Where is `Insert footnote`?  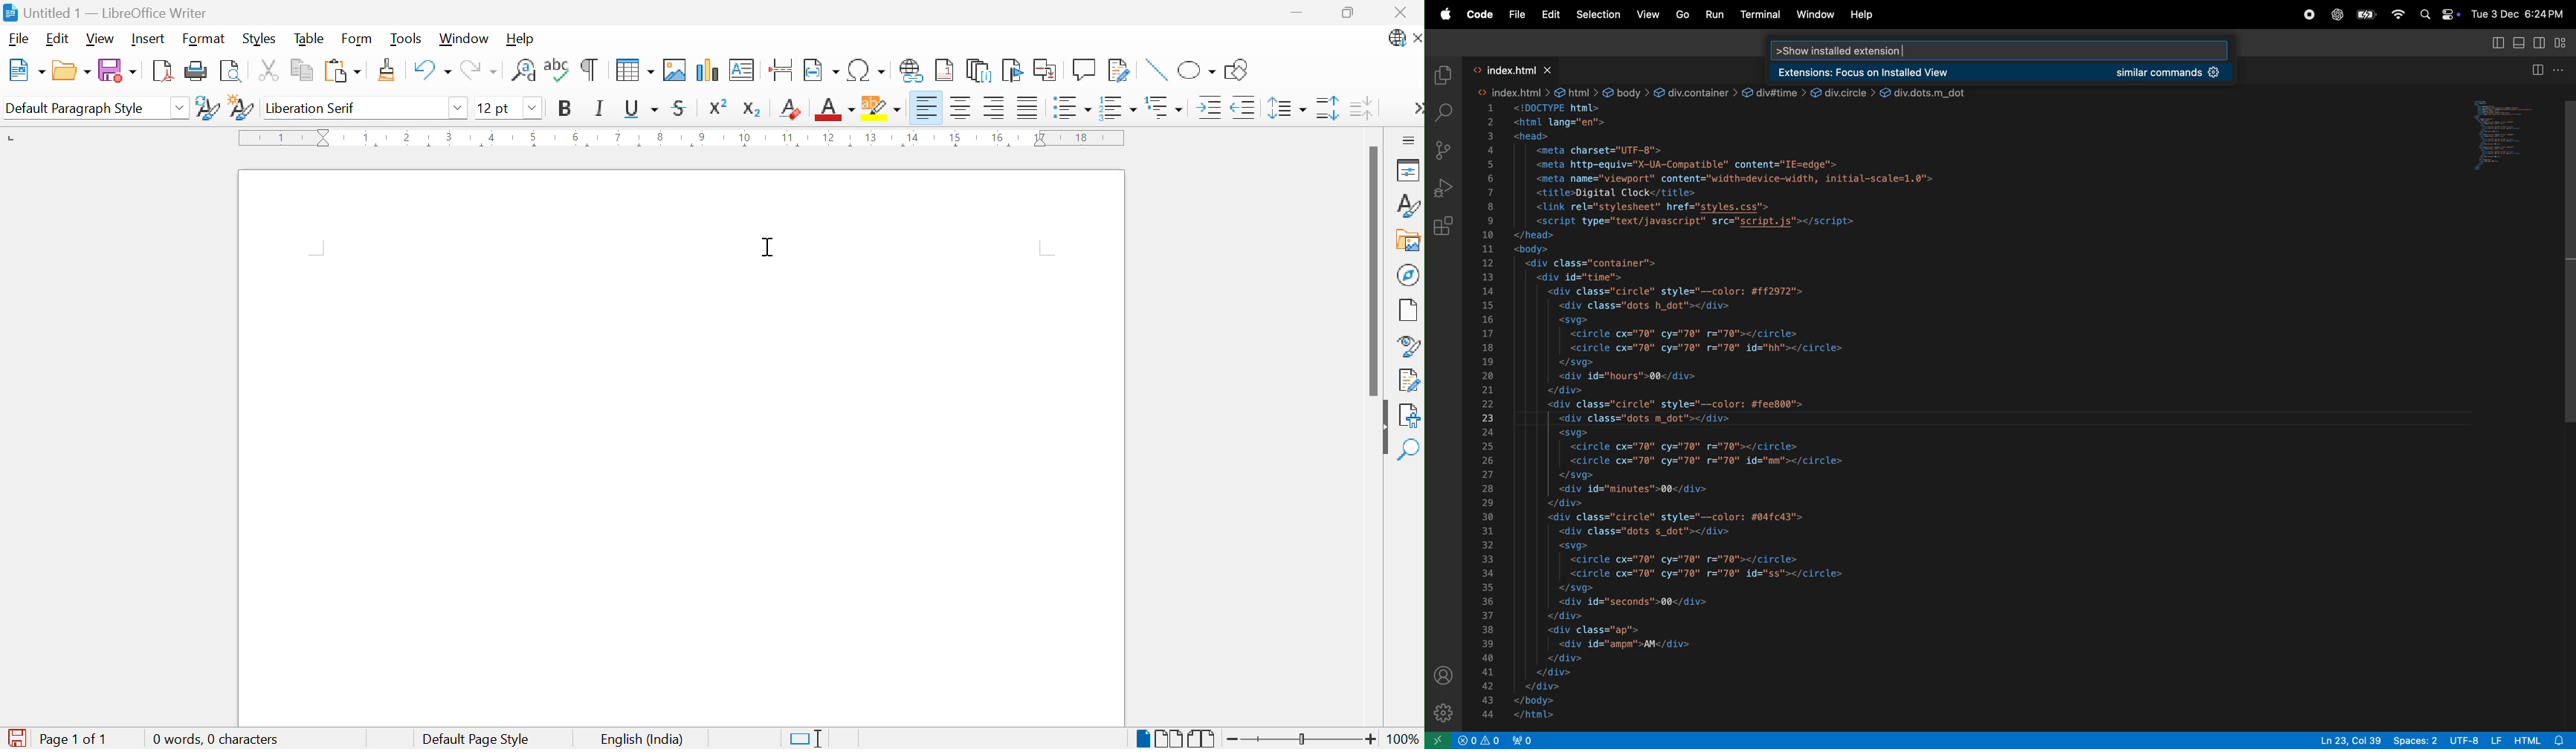
Insert footnote is located at coordinates (946, 69).